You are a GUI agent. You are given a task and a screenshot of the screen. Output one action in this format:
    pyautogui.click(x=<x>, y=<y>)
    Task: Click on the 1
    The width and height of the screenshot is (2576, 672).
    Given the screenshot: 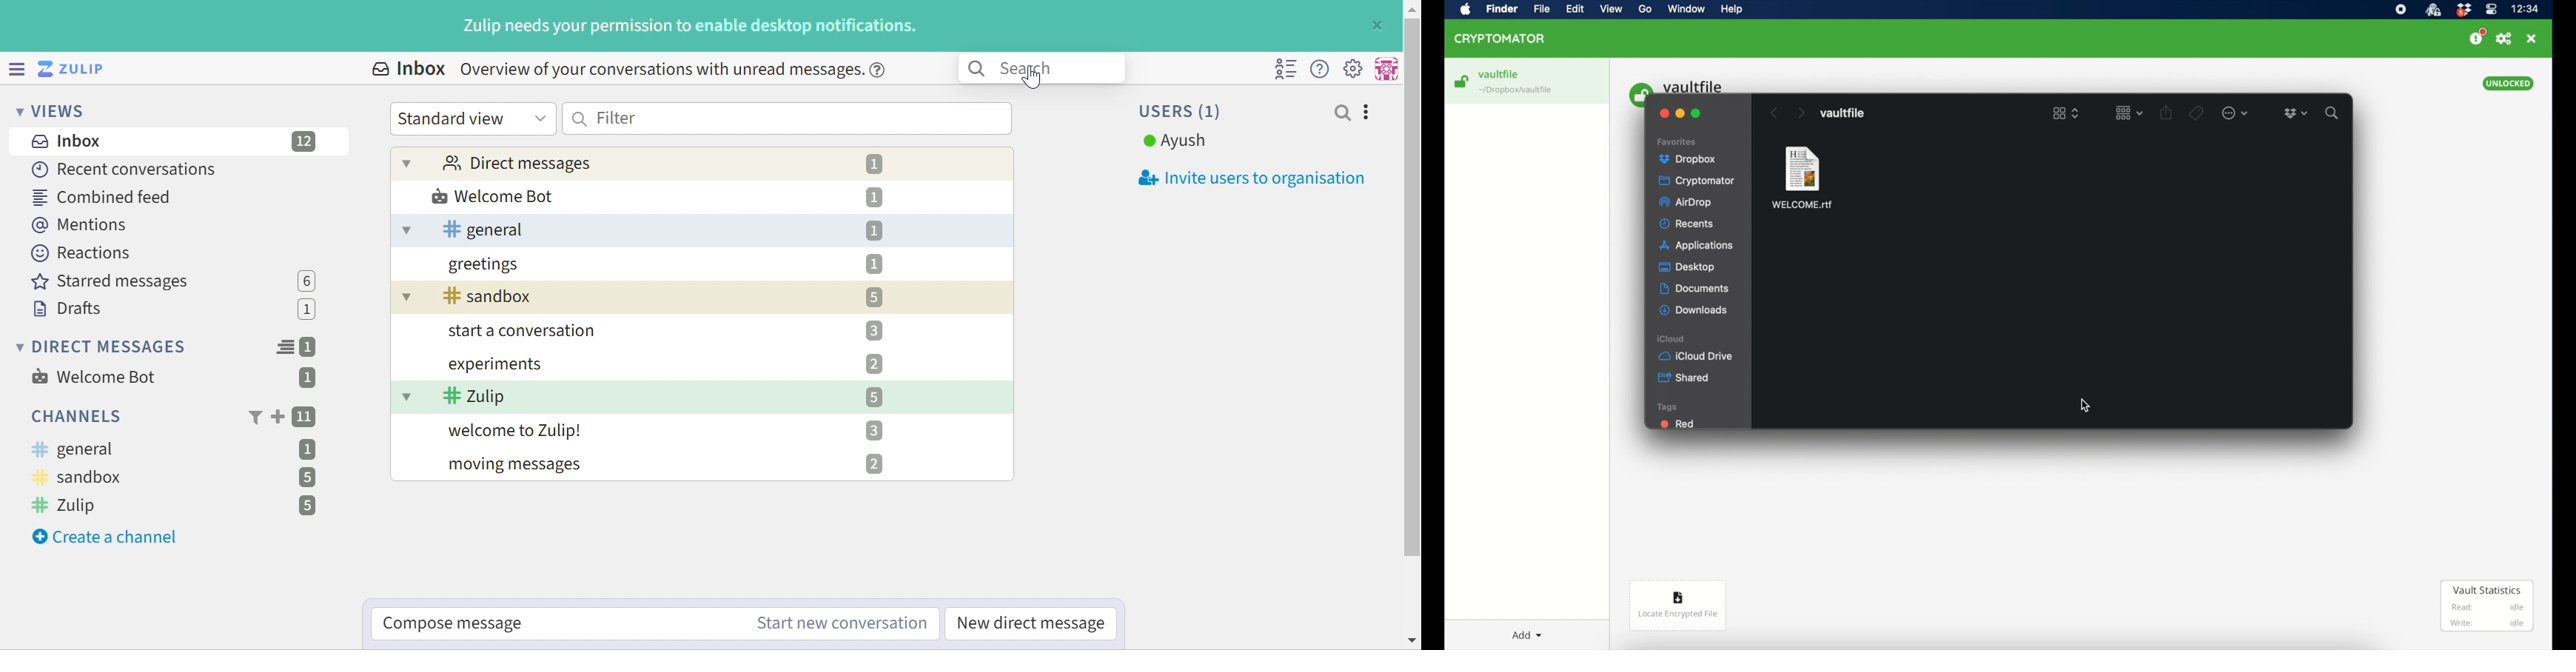 What is the action you would take?
    pyautogui.click(x=873, y=264)
    